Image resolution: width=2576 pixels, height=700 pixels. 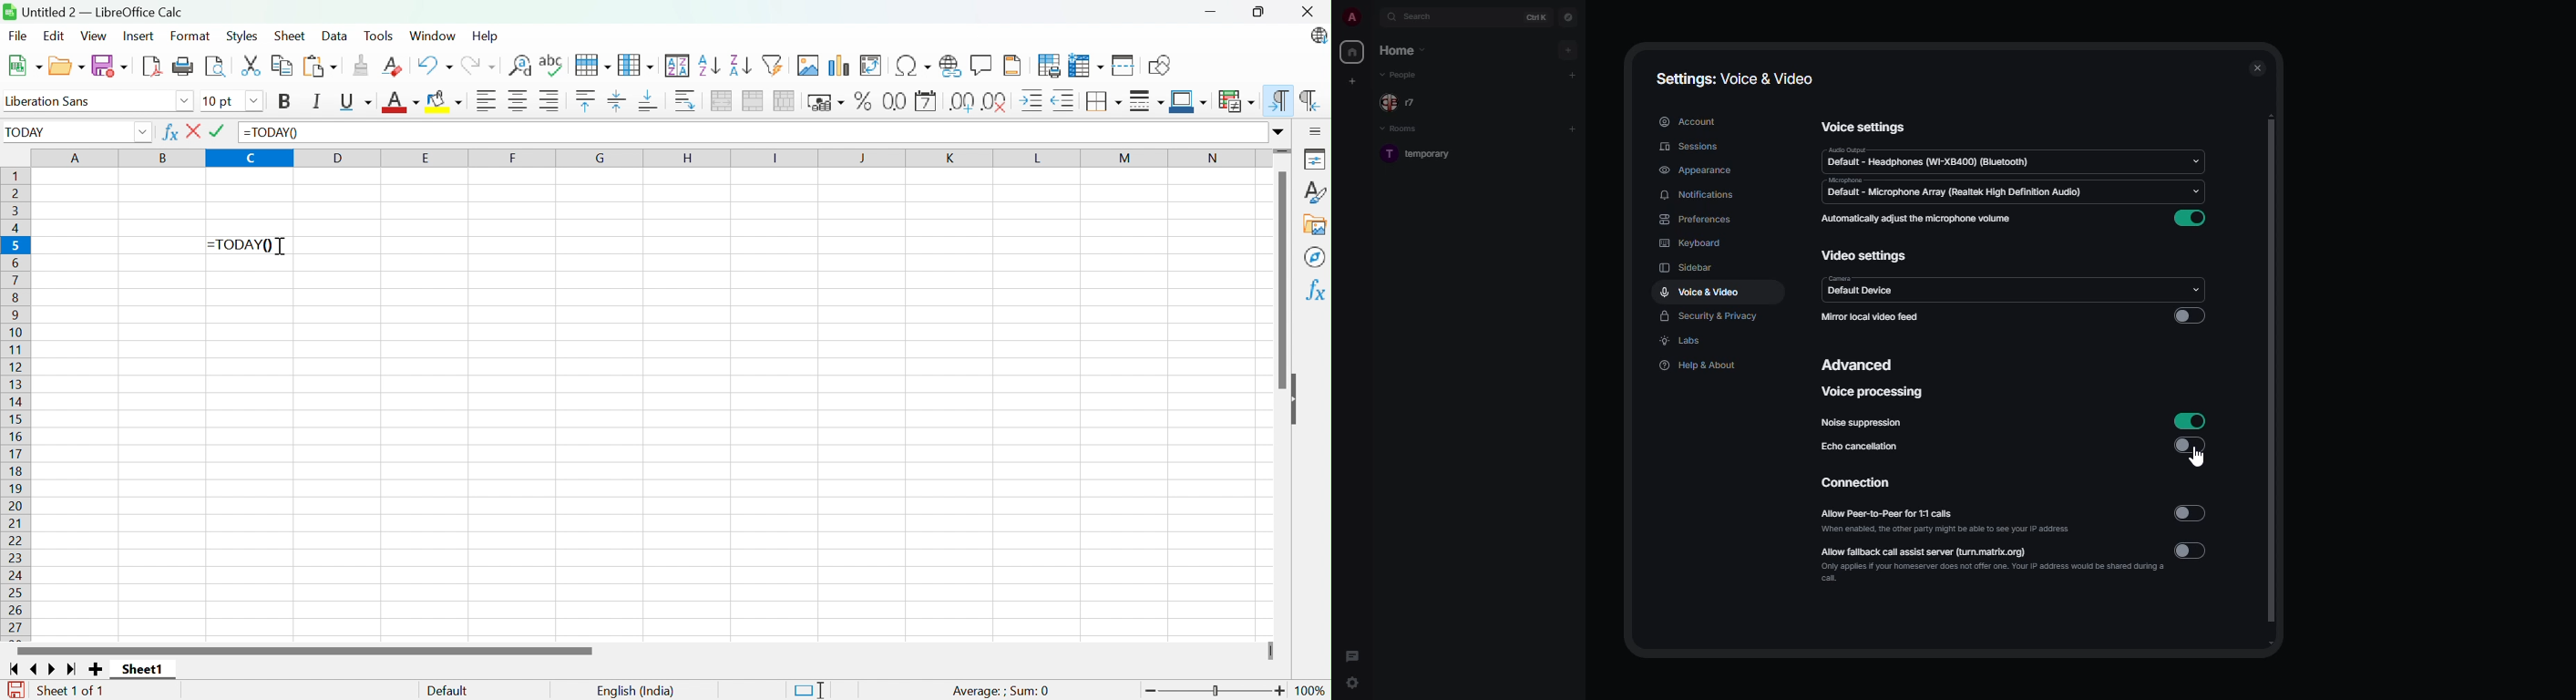 What do you see at coordinates (185, 102) in the screenshot?
I see `Drop down` at bounding box center [185, 102].